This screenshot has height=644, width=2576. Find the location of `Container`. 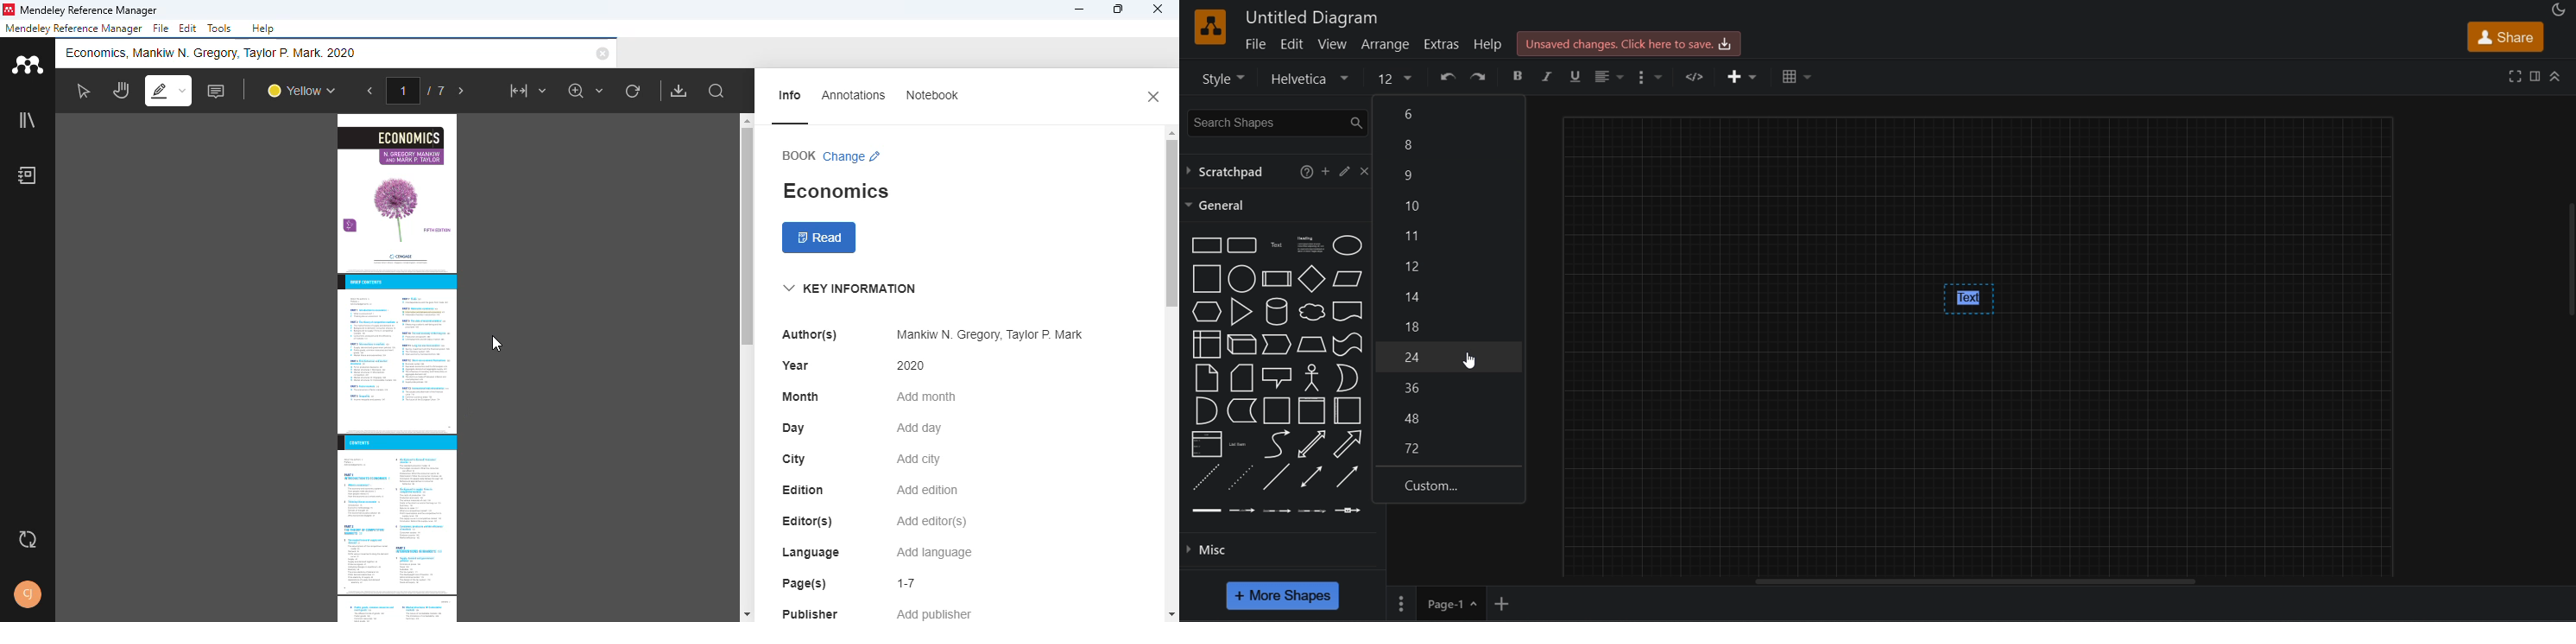

Container is located at coordinates (1312, 411).